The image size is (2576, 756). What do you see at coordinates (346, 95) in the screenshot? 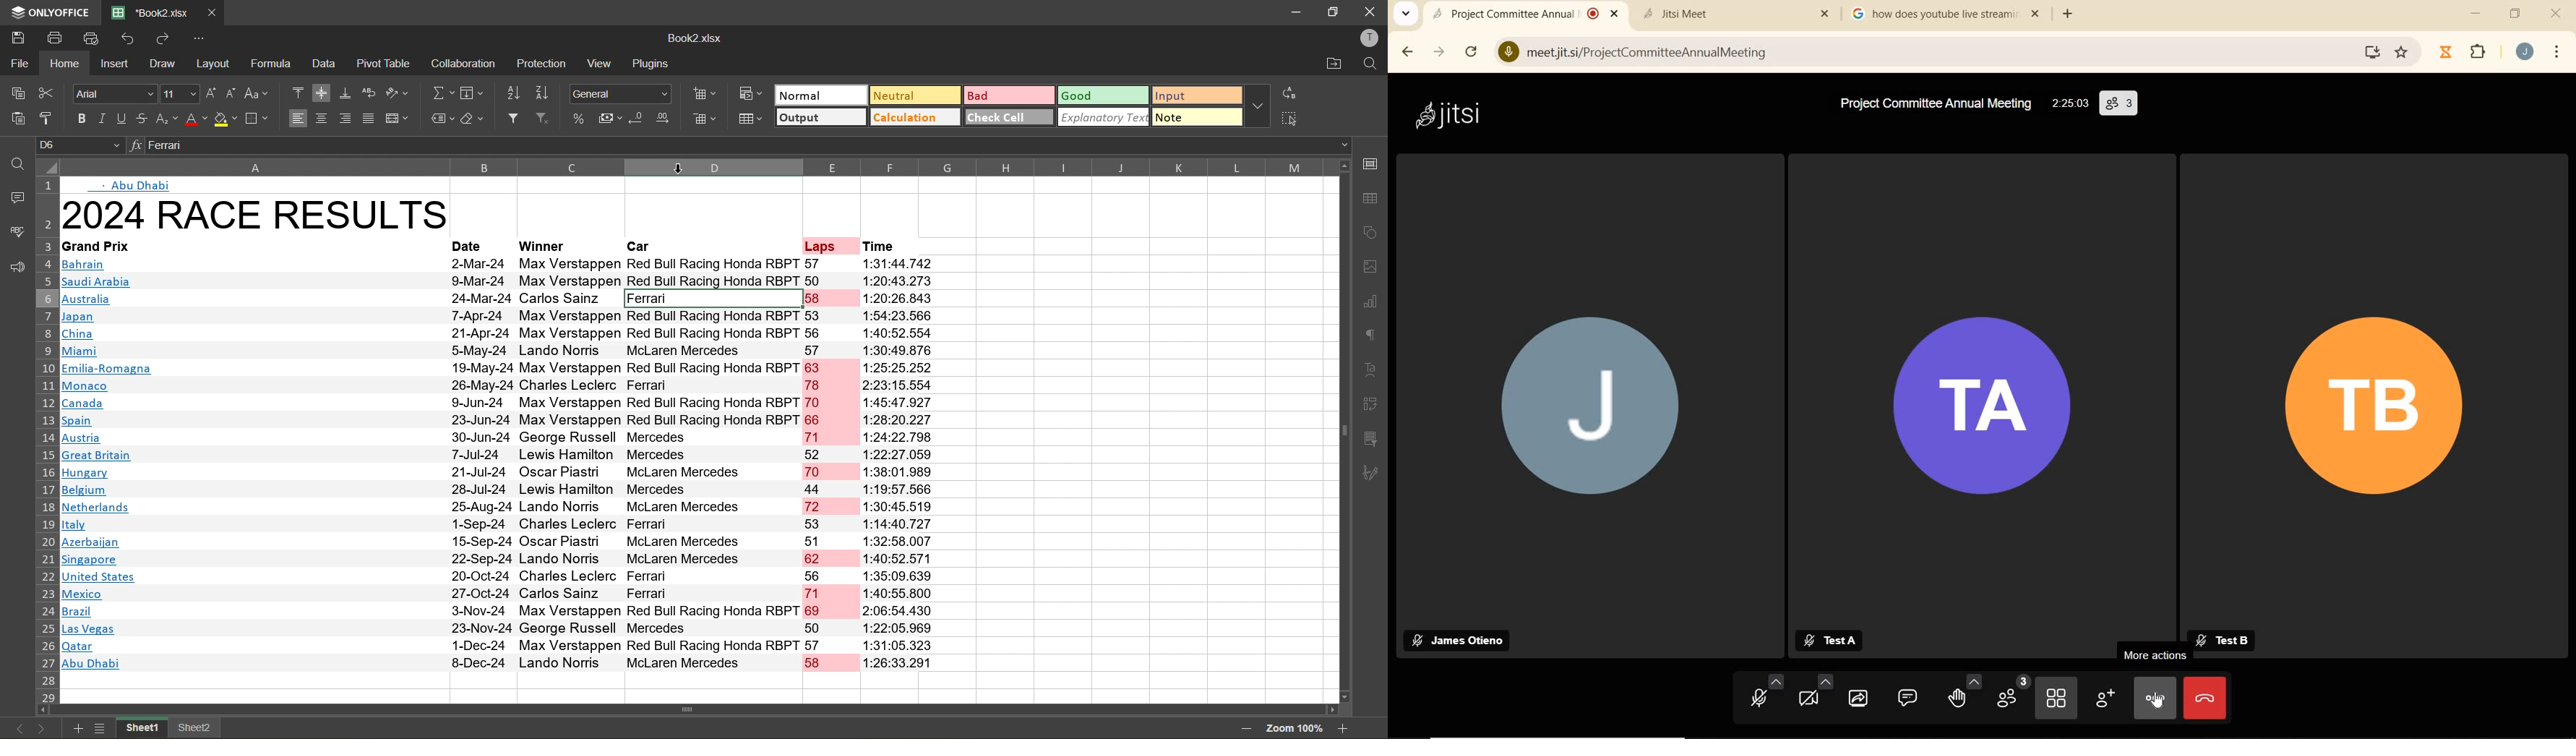
I see `align bottom` at bounding box center [346, 95].